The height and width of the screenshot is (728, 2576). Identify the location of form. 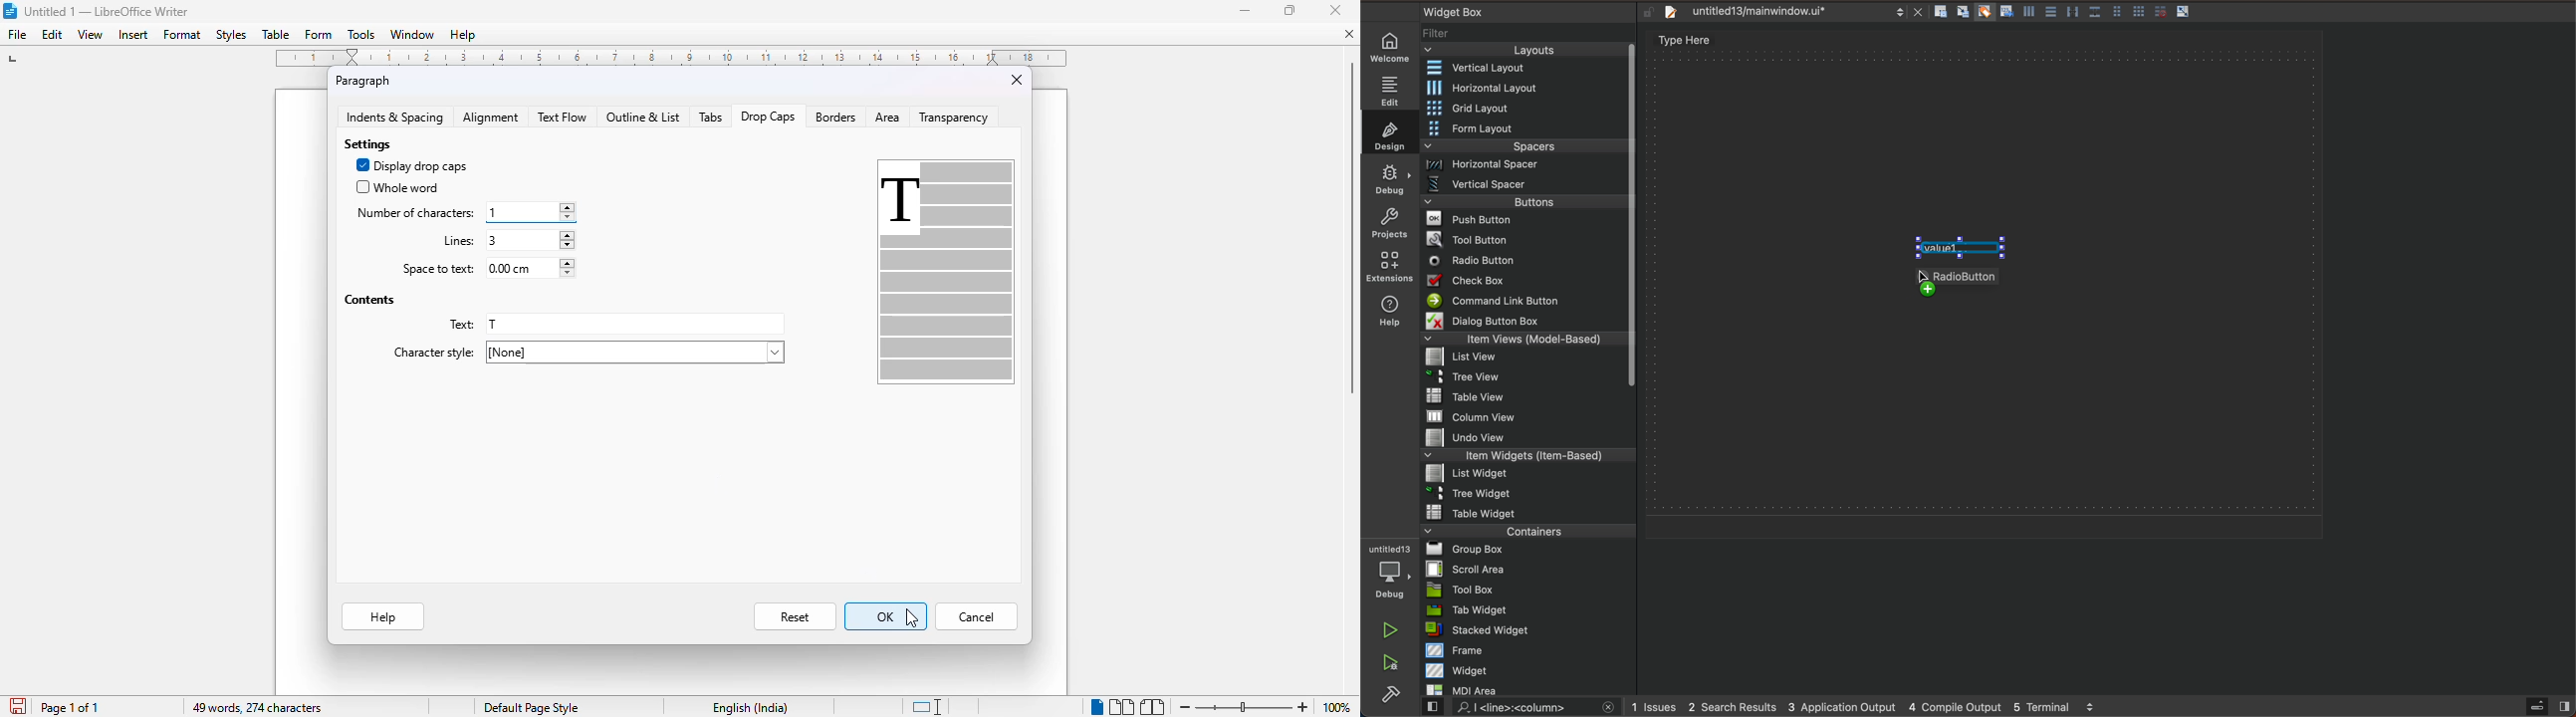
(318, 33).